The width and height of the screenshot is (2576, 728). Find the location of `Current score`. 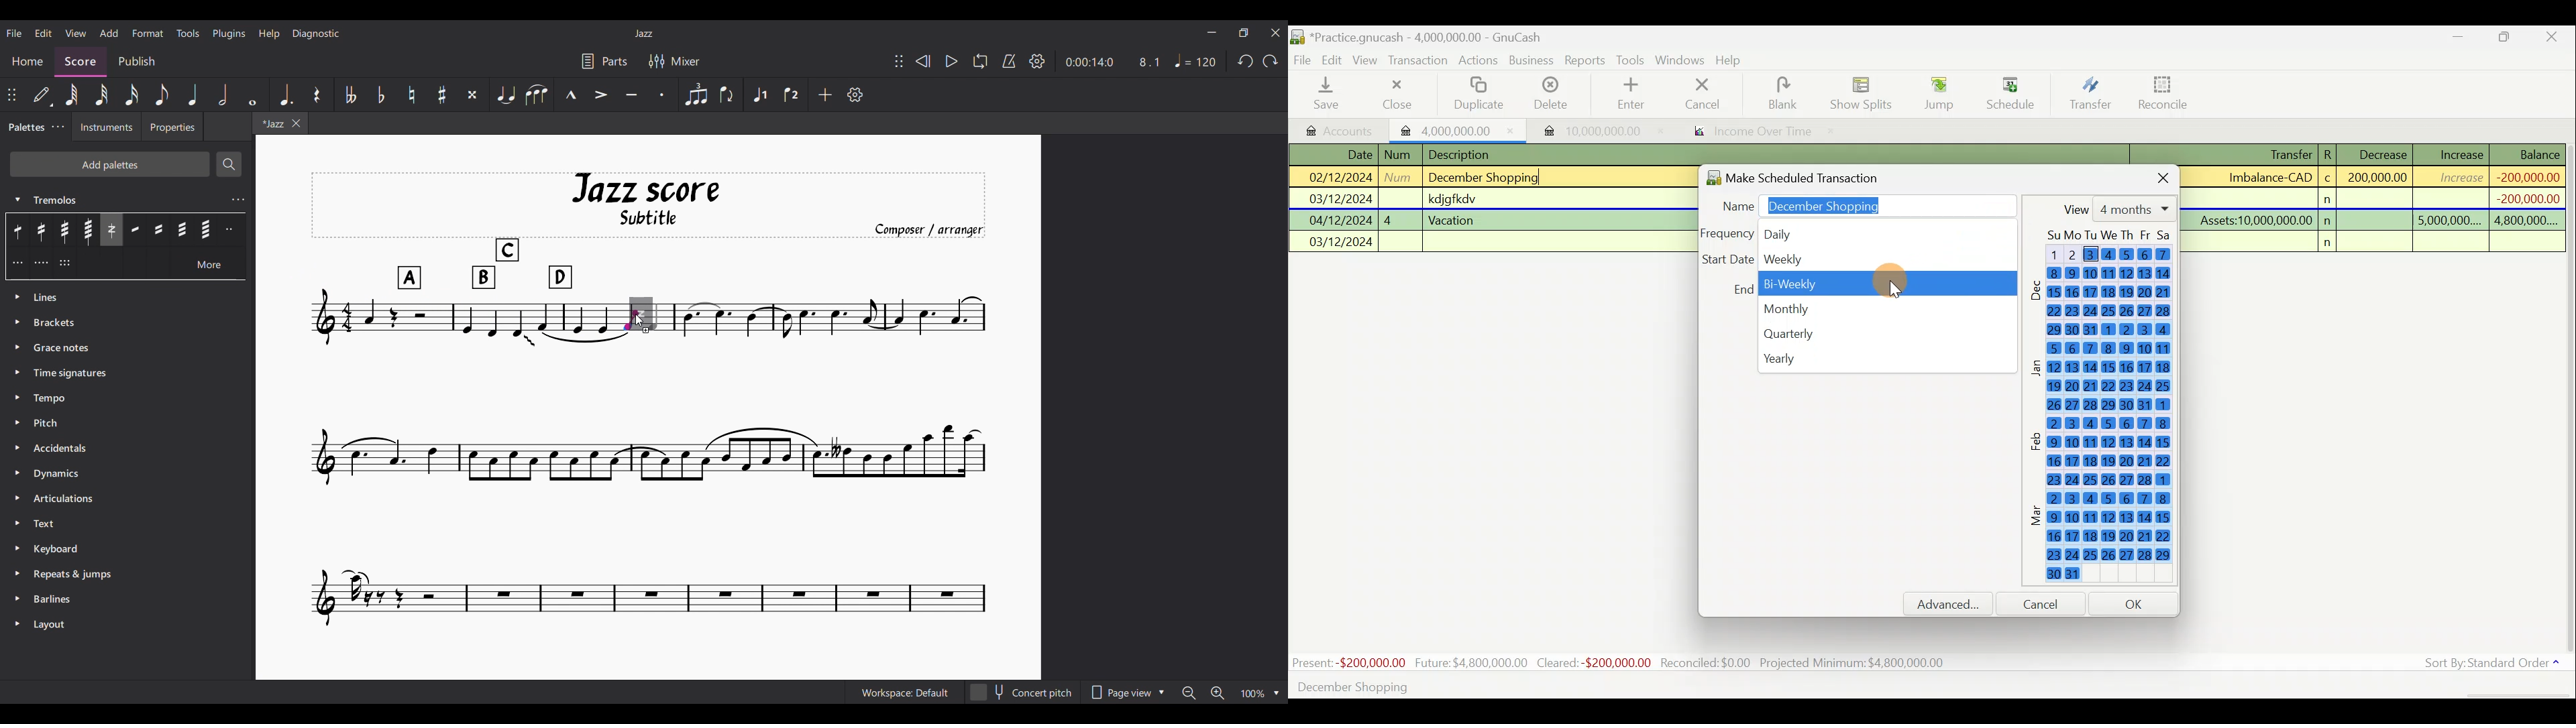

Current score is located at coordinates (821, 315).